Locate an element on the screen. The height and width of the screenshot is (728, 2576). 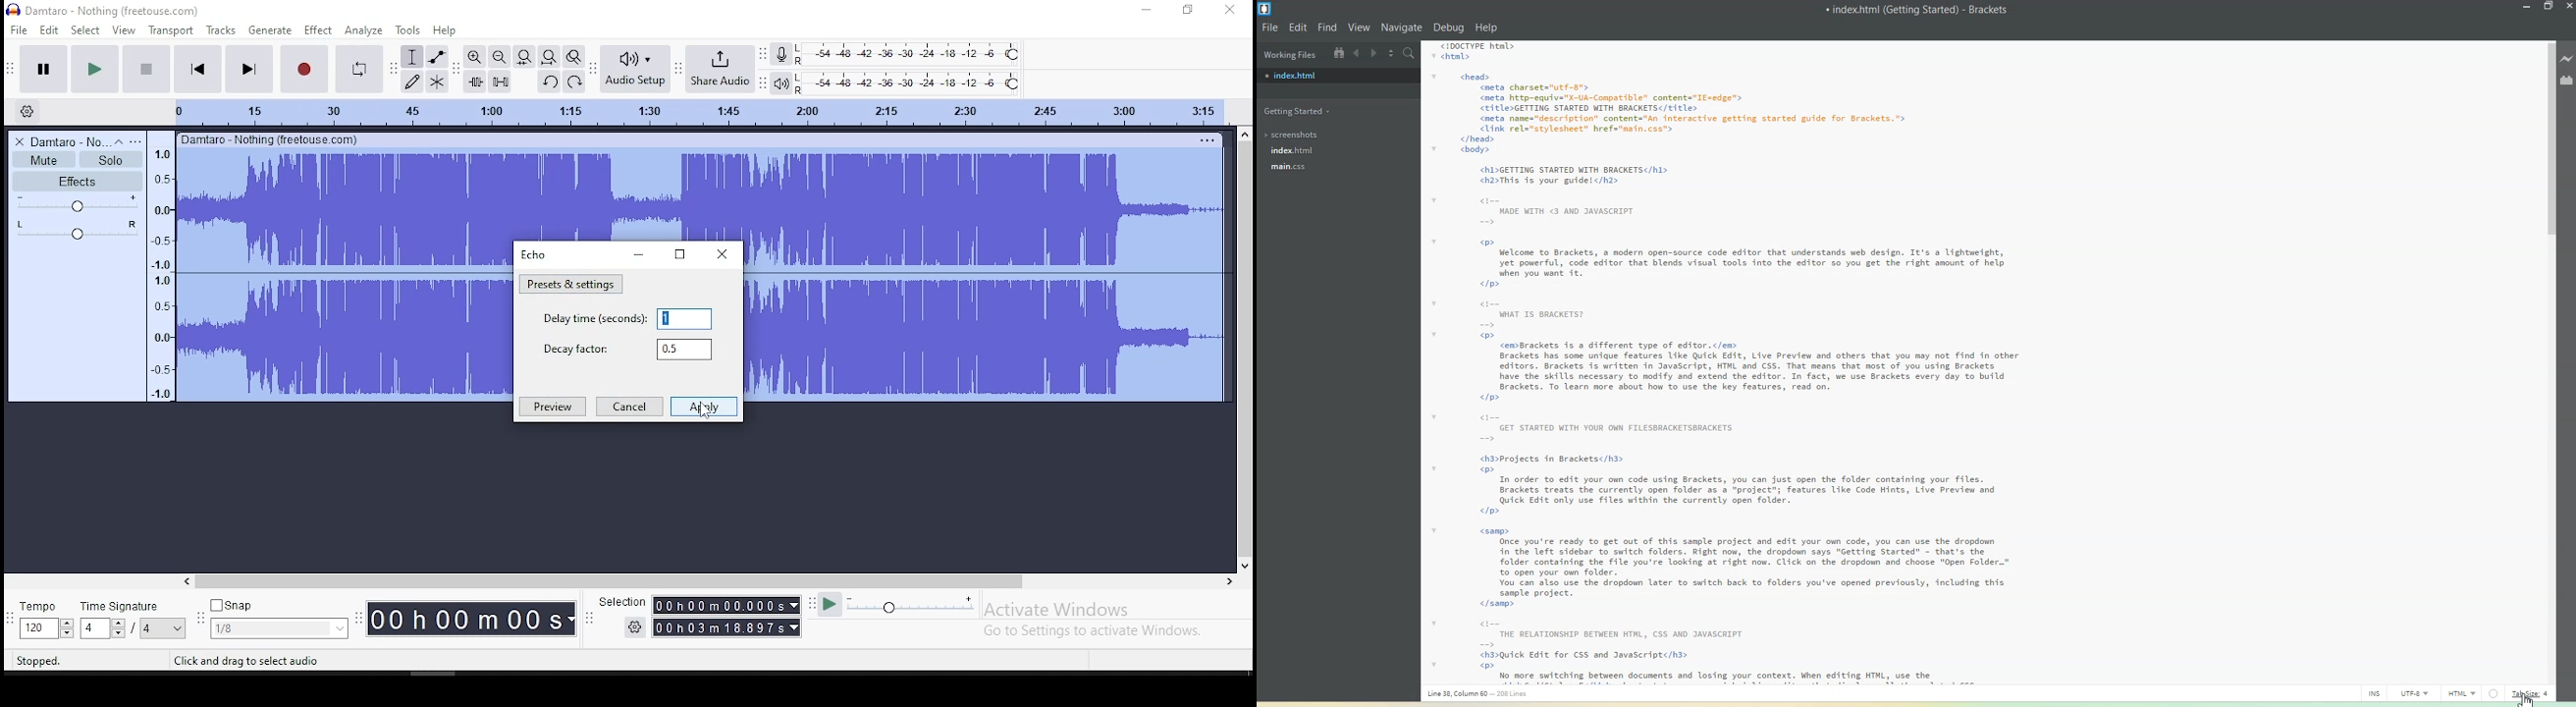
pause is located at coordinates (45, 68).